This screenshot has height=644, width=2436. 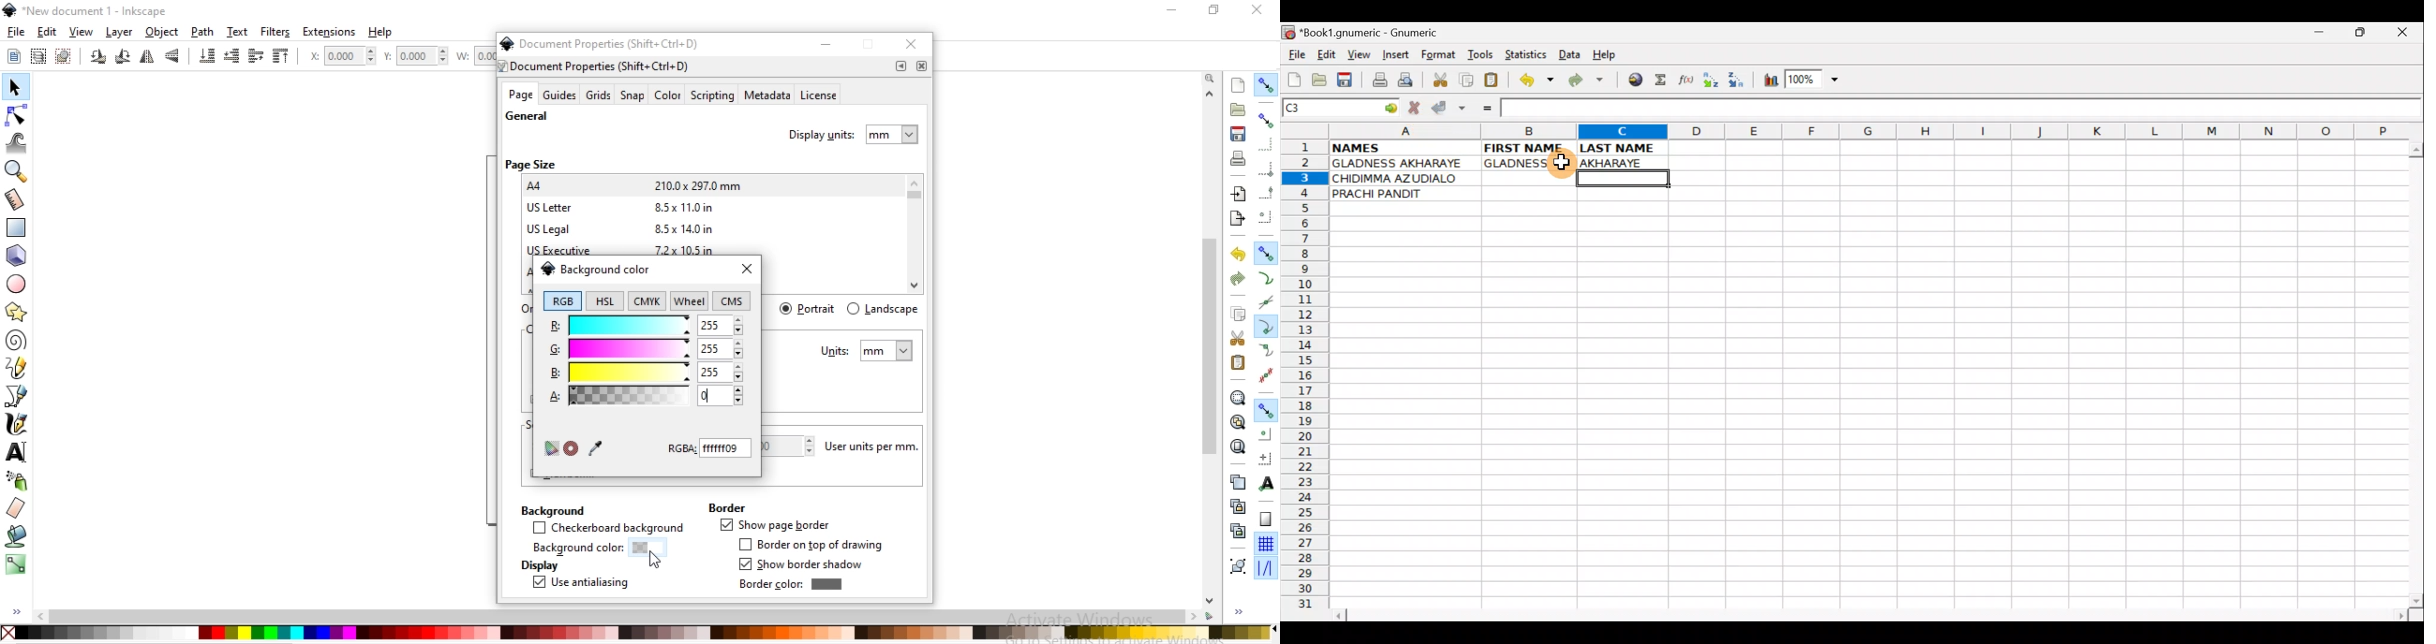 What do you see at coordinates (1238, 363) in the screenshot?
I see `paste` at bounding box center [1238, 363].